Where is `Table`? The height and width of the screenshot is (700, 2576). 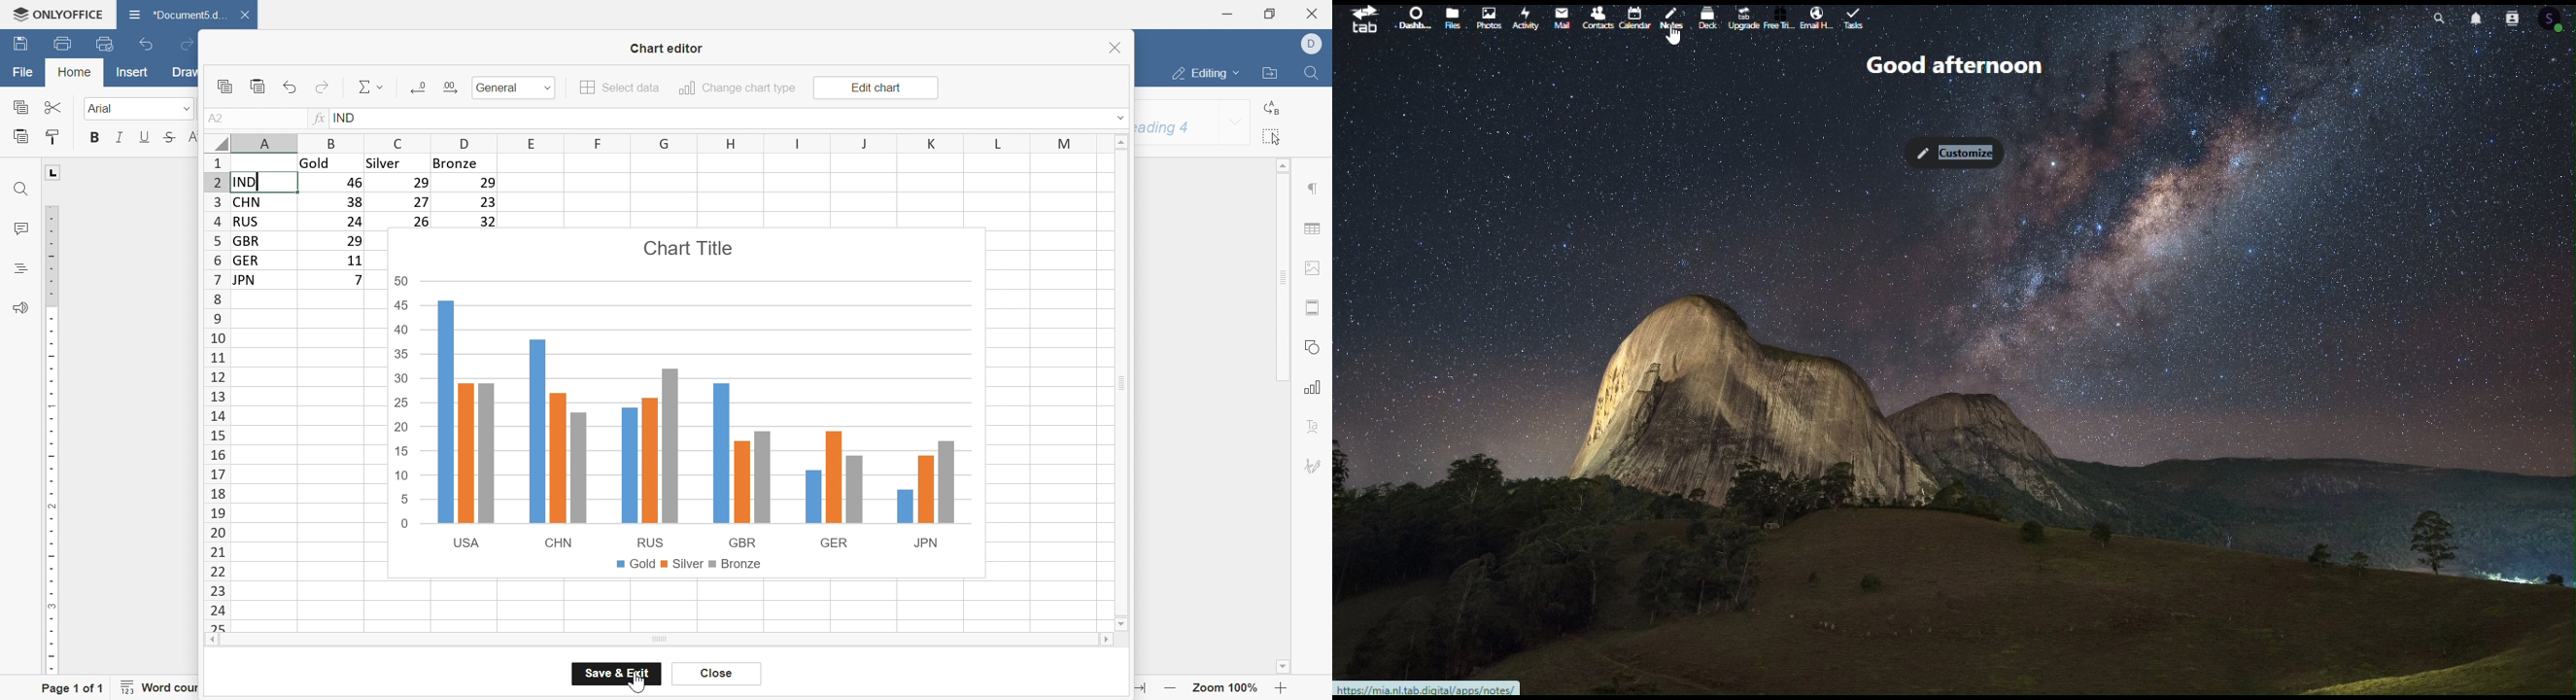
Table is located at coordinates (440, 190).